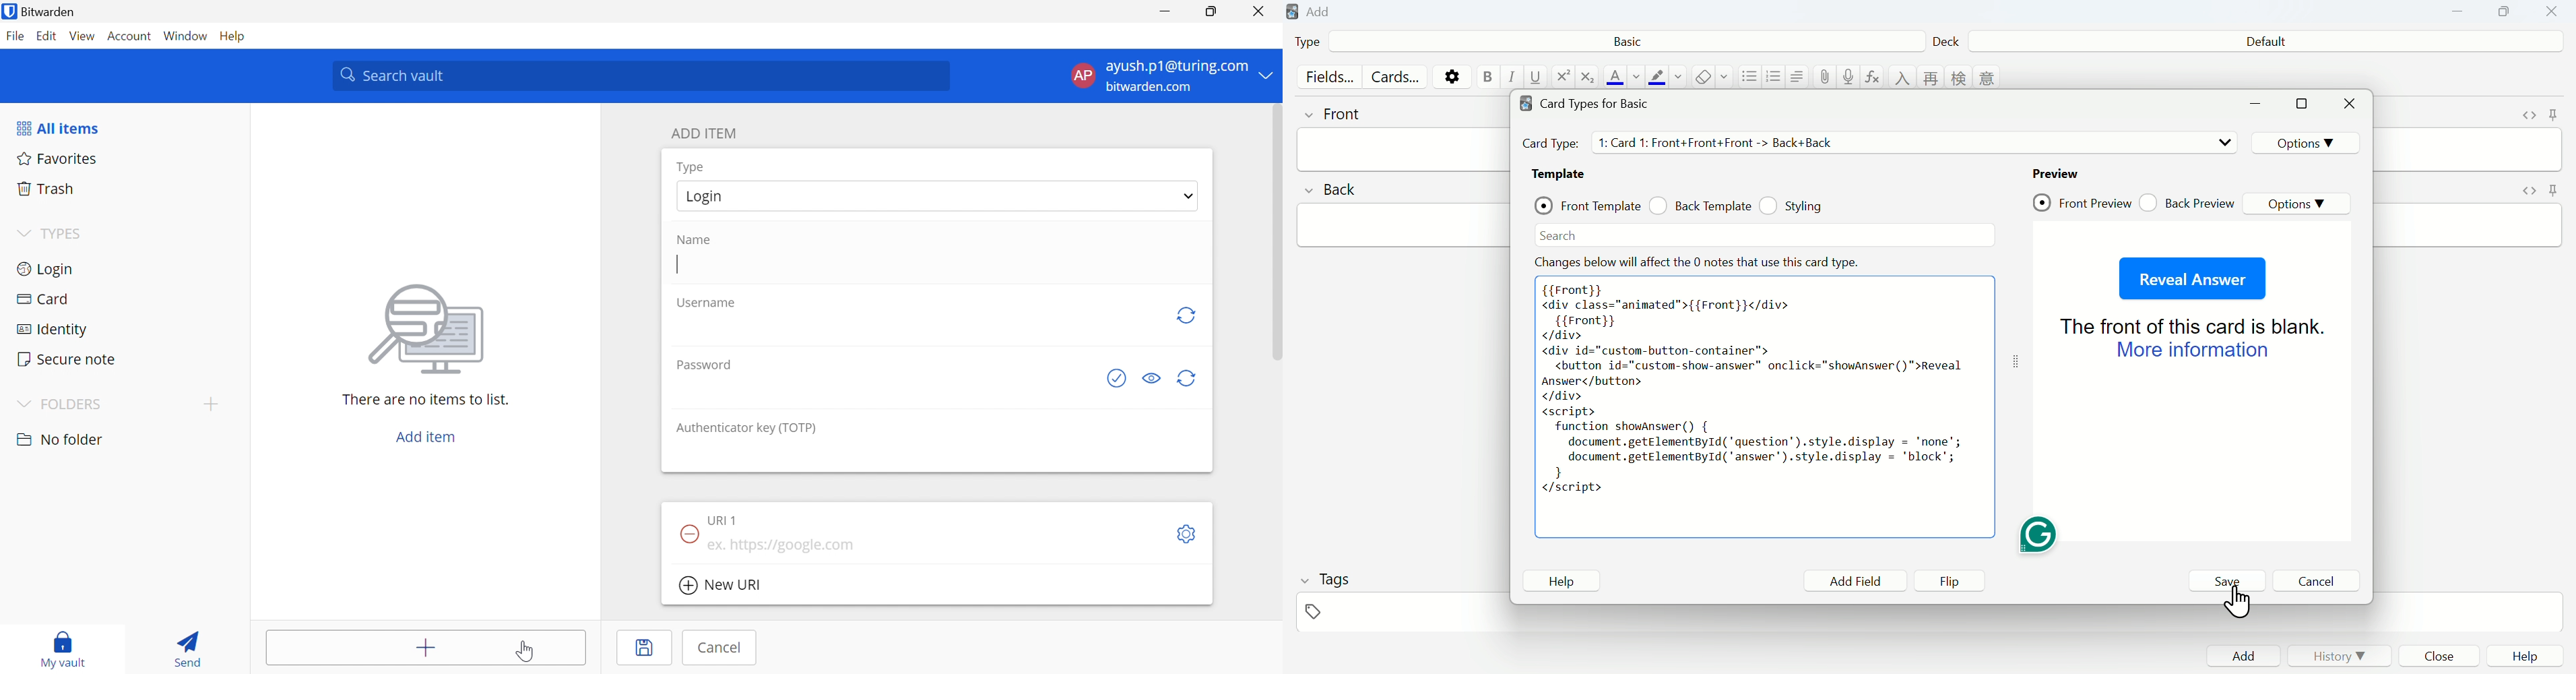 The image size is (2576, 700). What do you see at coordinates (1949, 581) in the screenshot?
I see `Flip` at bounding box center [1949, 581].